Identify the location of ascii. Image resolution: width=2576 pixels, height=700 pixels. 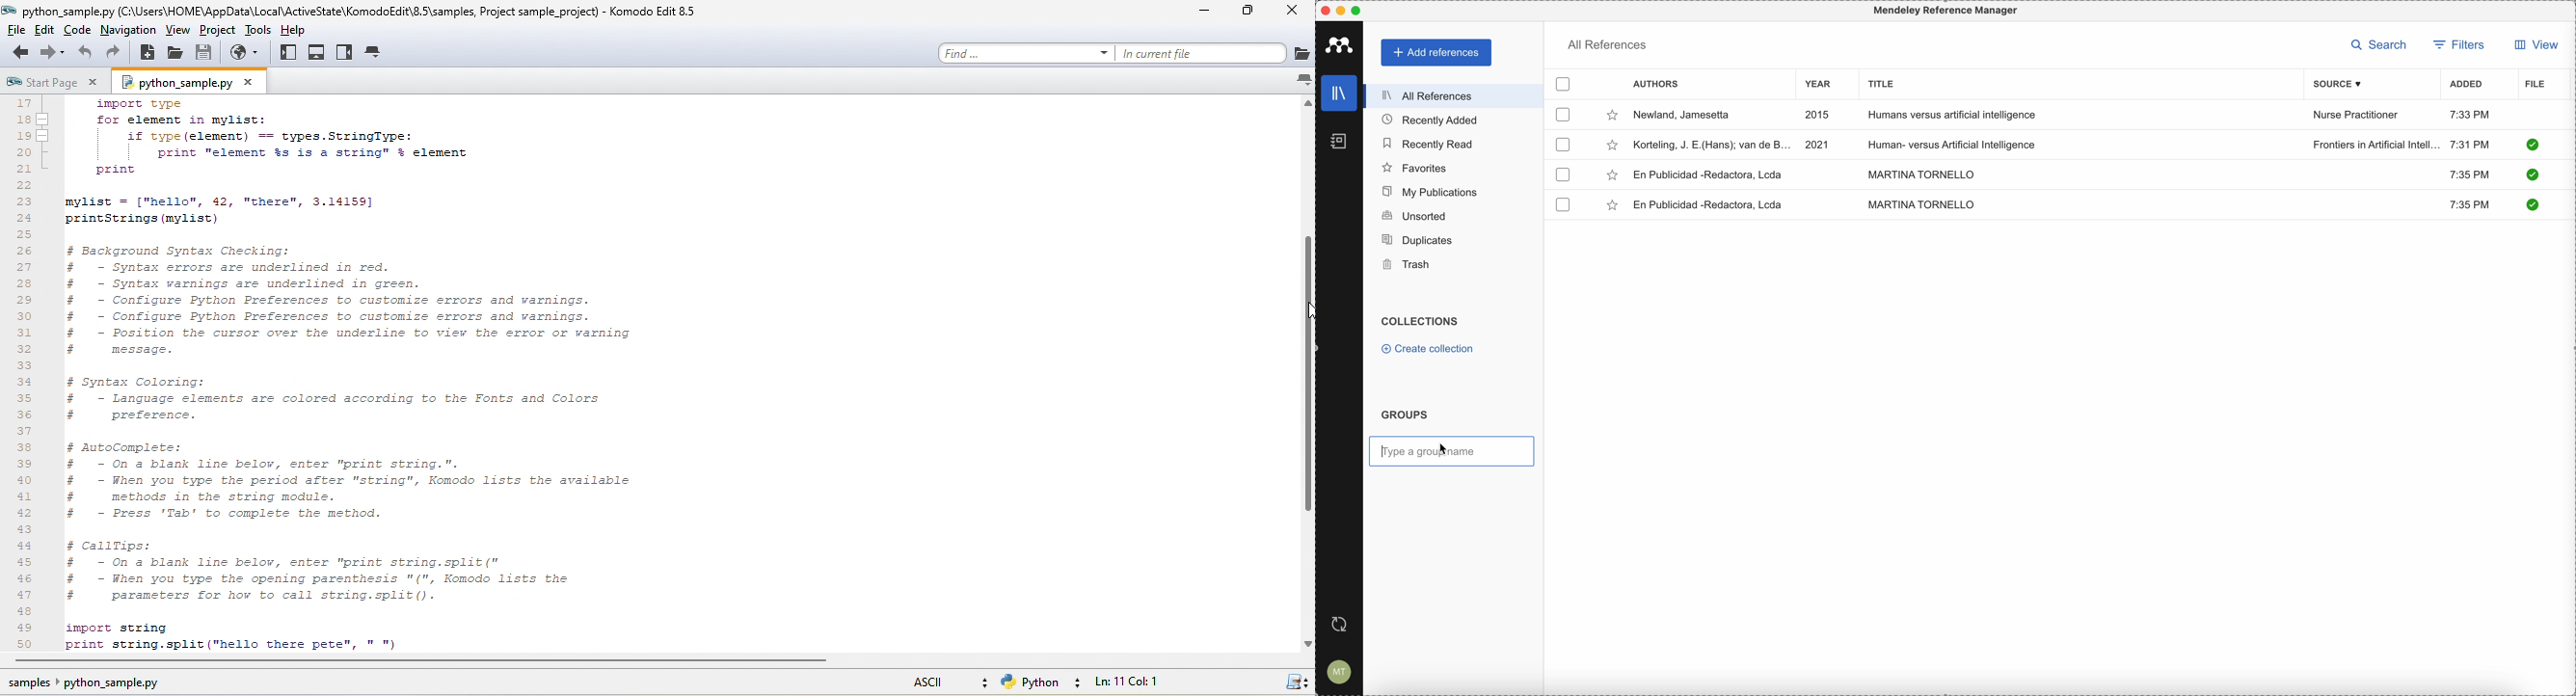
(946, 680).